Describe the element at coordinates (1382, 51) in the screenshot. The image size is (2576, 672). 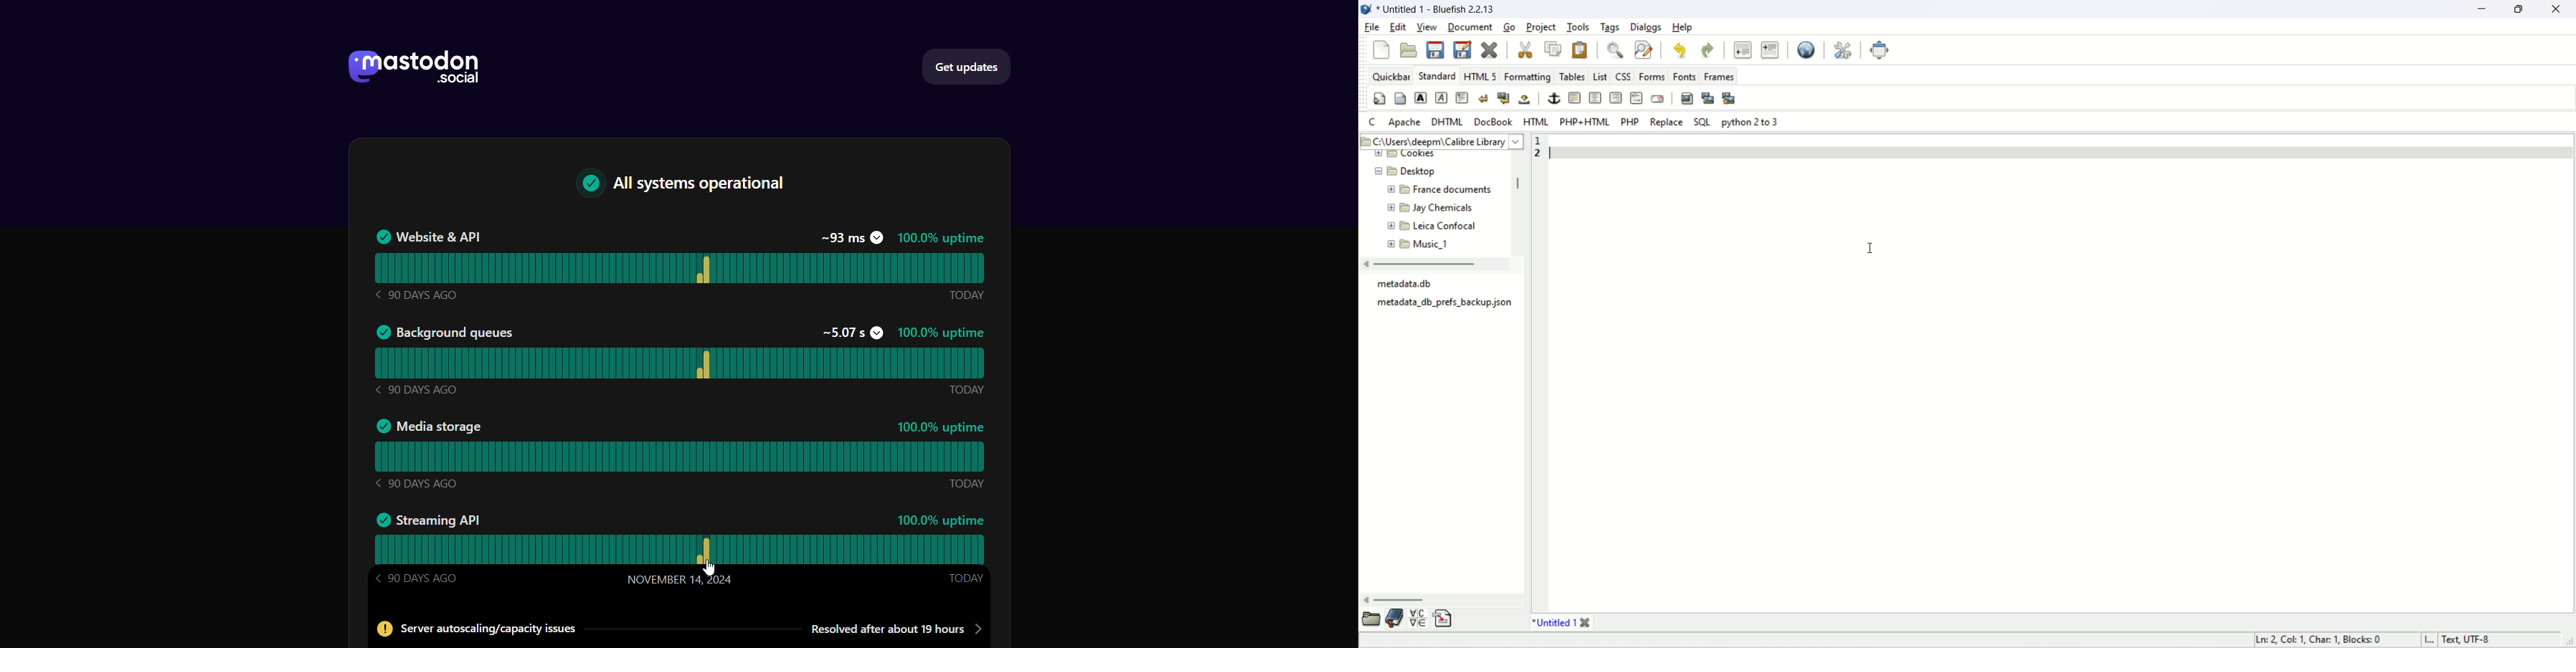
I see `new file` at that location.